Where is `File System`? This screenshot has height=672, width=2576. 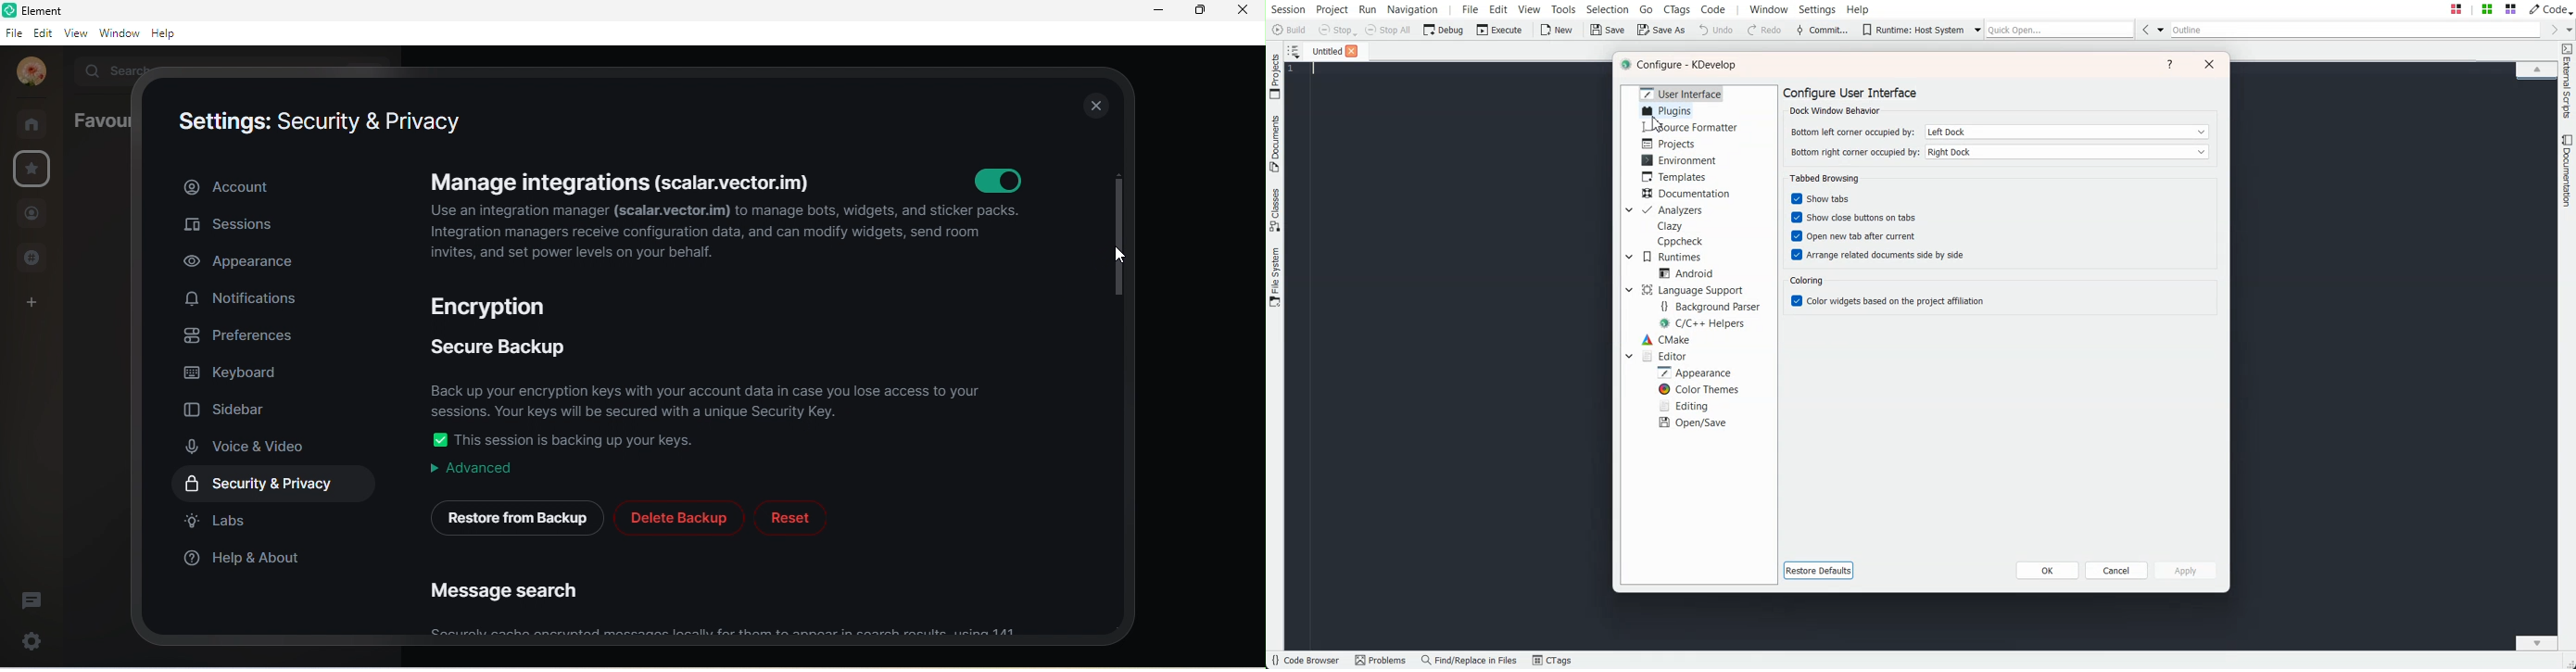 File System is located at coordinates (1275, 279).